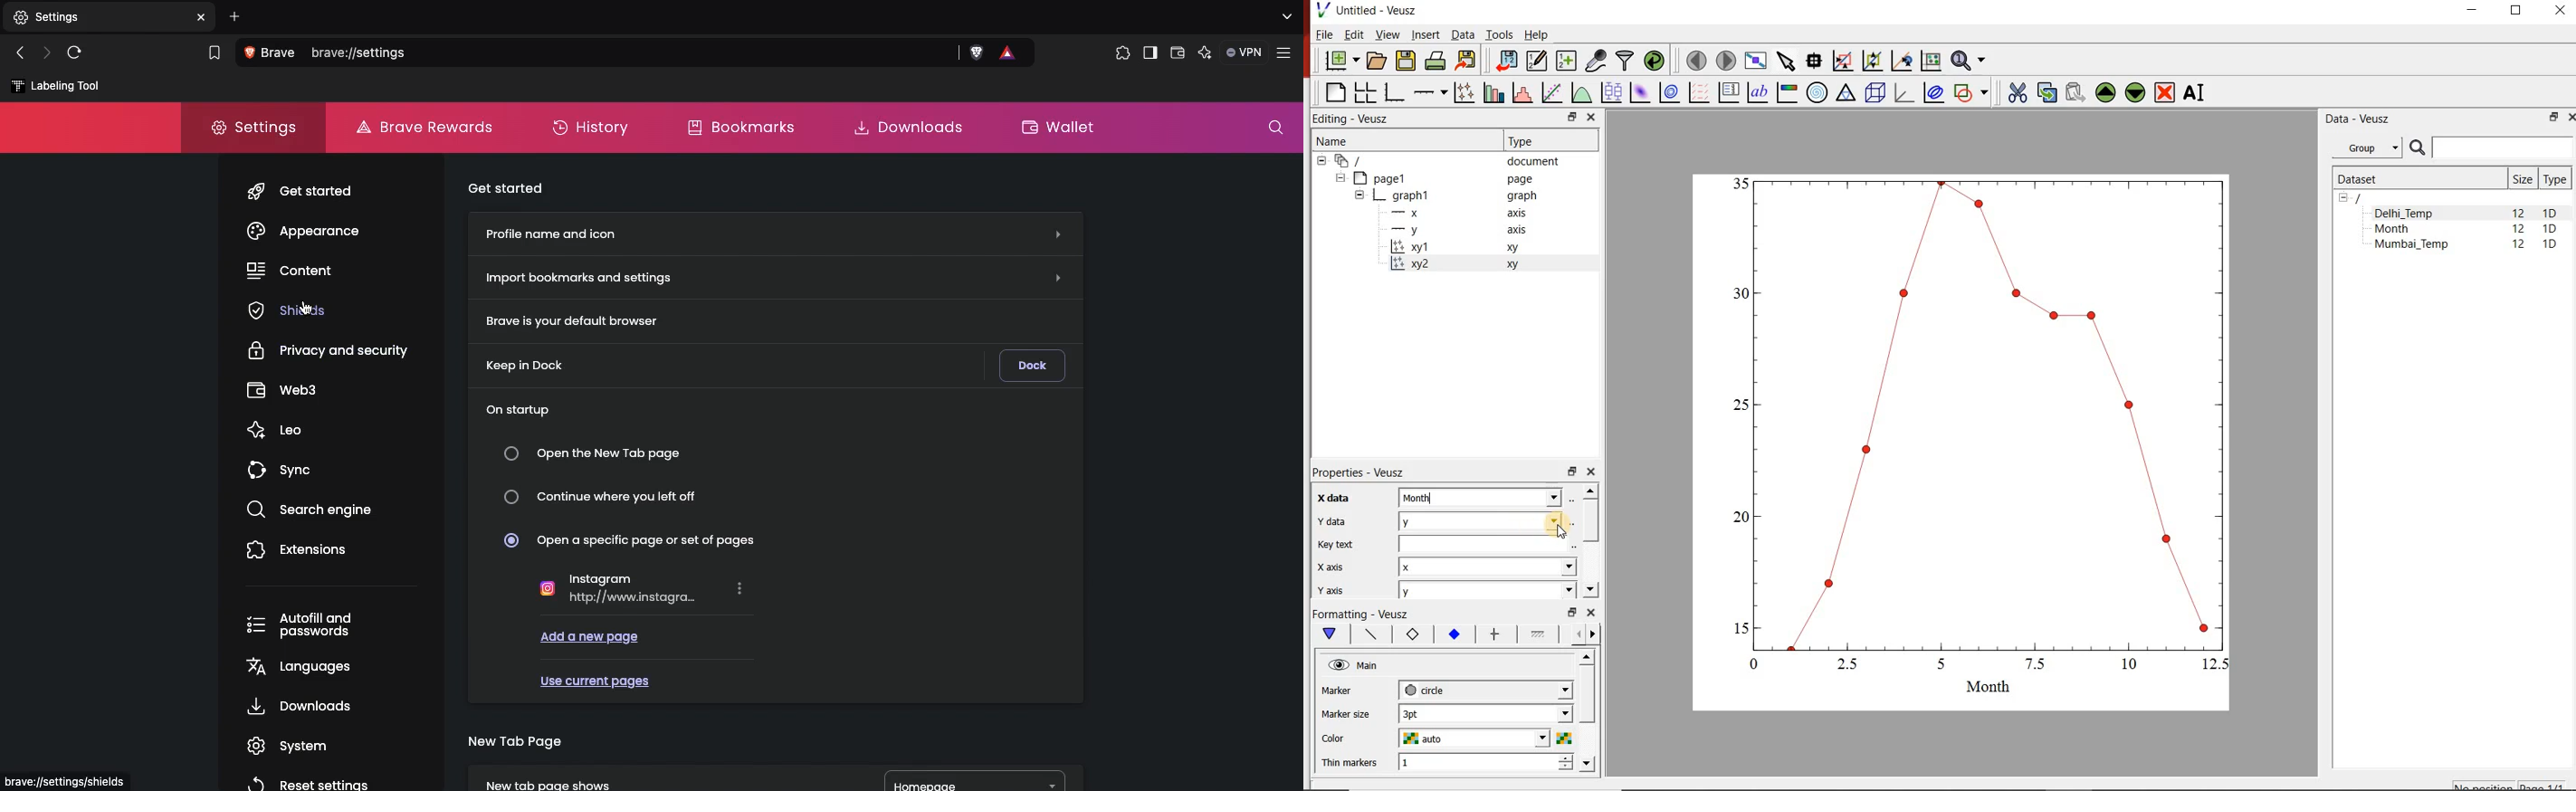  I want to click on -y axis, so click(1453, 231).